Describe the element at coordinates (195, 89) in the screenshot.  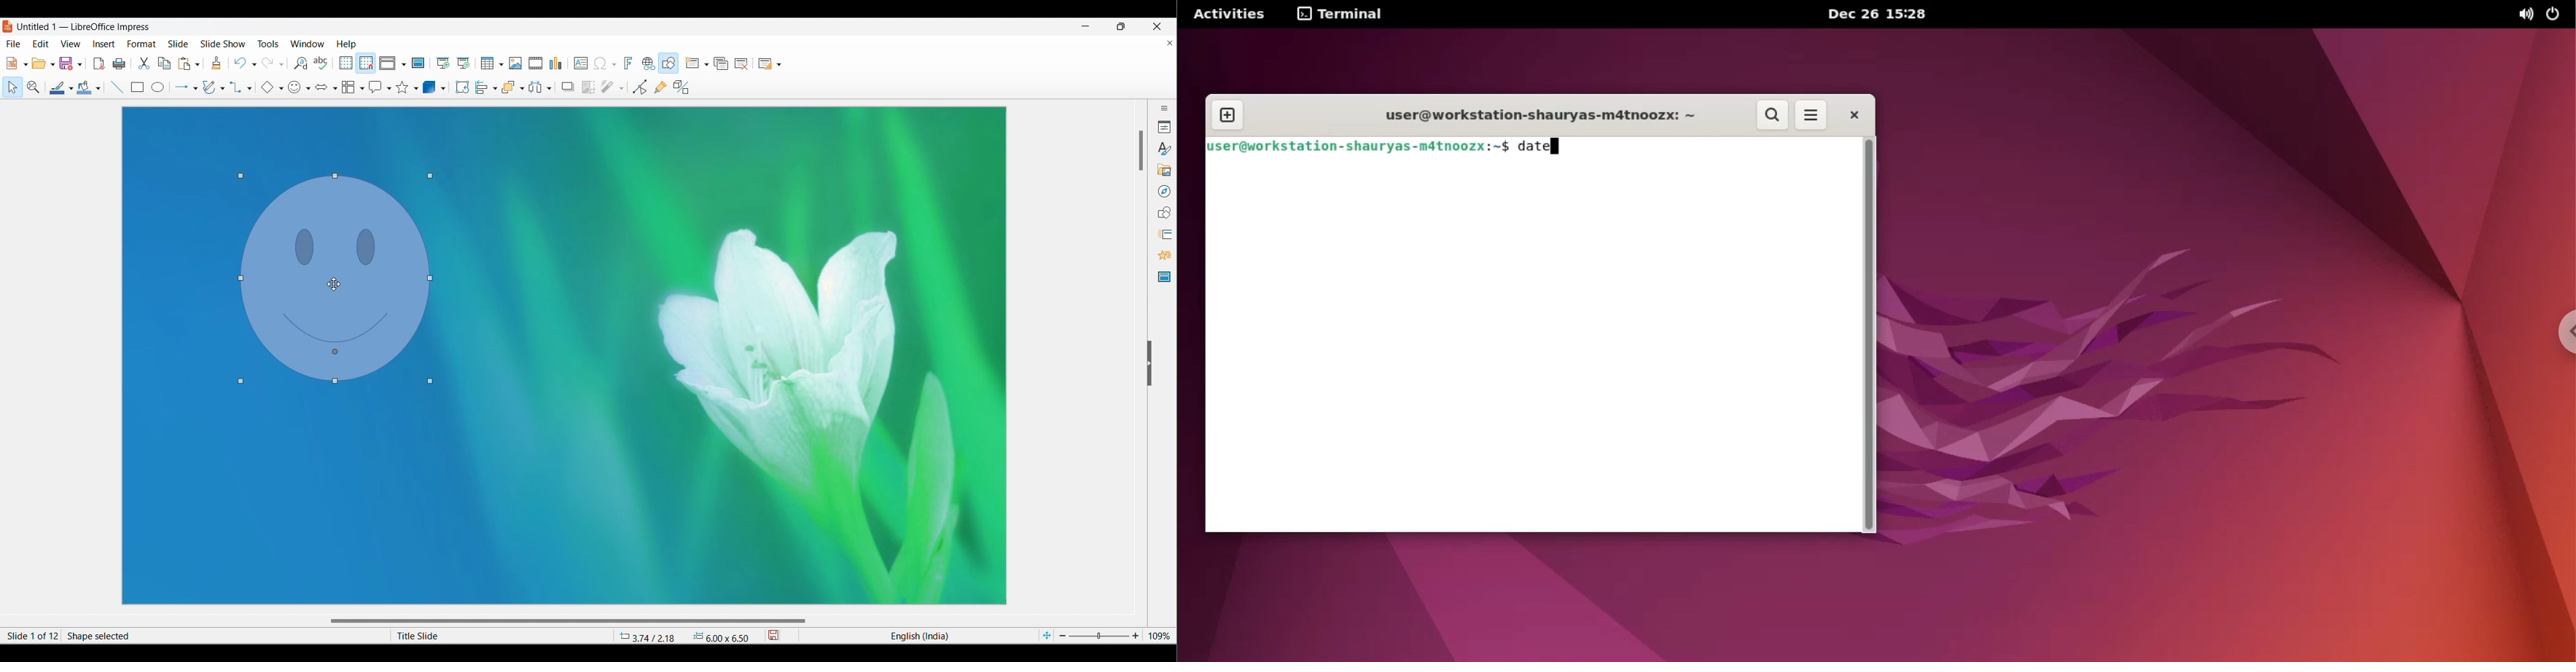
I see `Line and arrow options` at that location.